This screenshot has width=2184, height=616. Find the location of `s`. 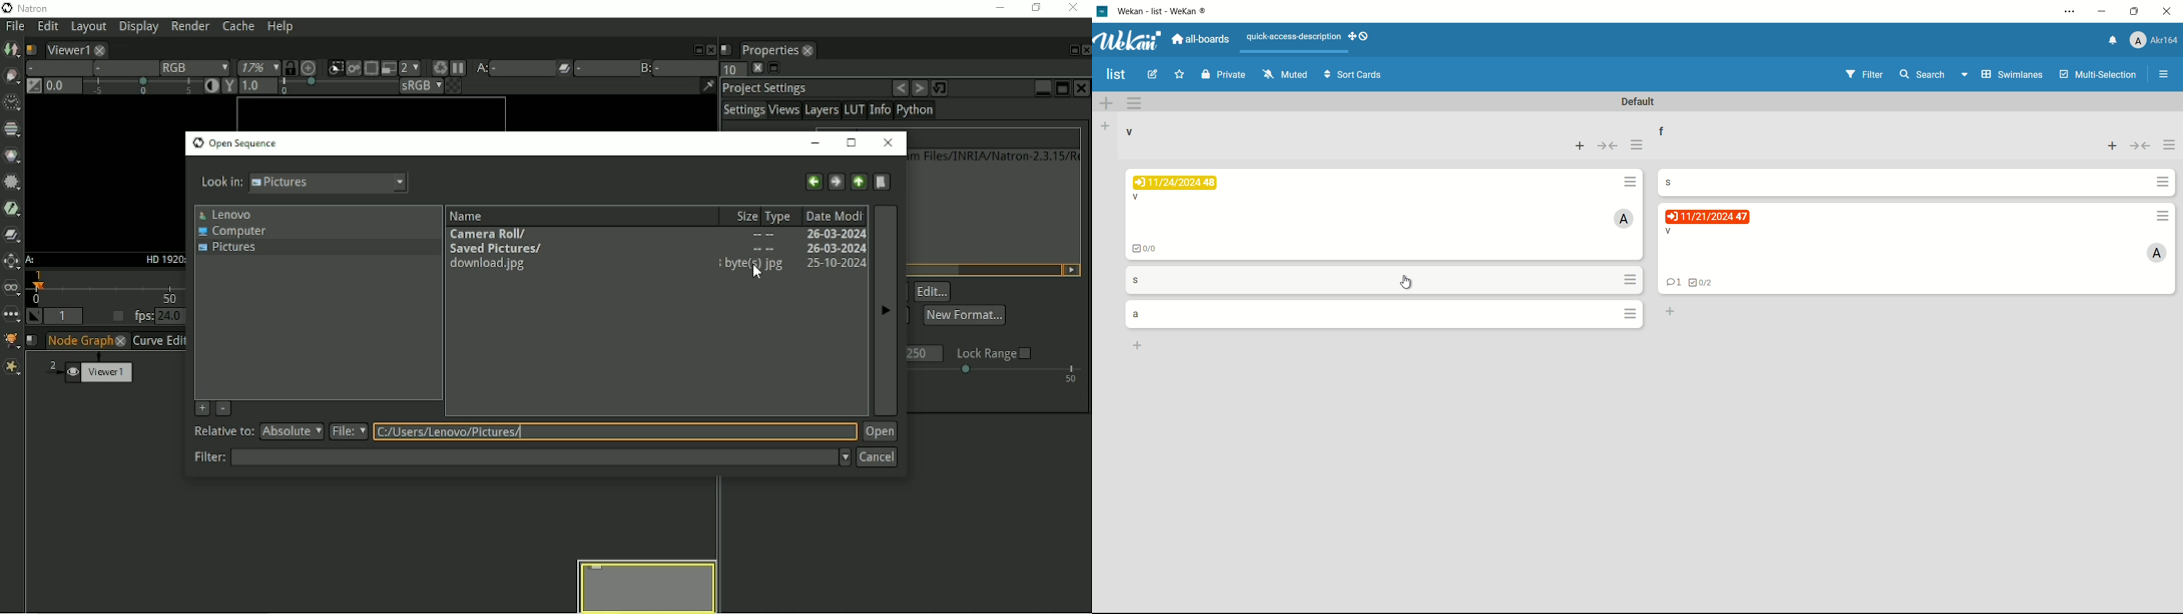

s is located at coordinates (1135, 280).